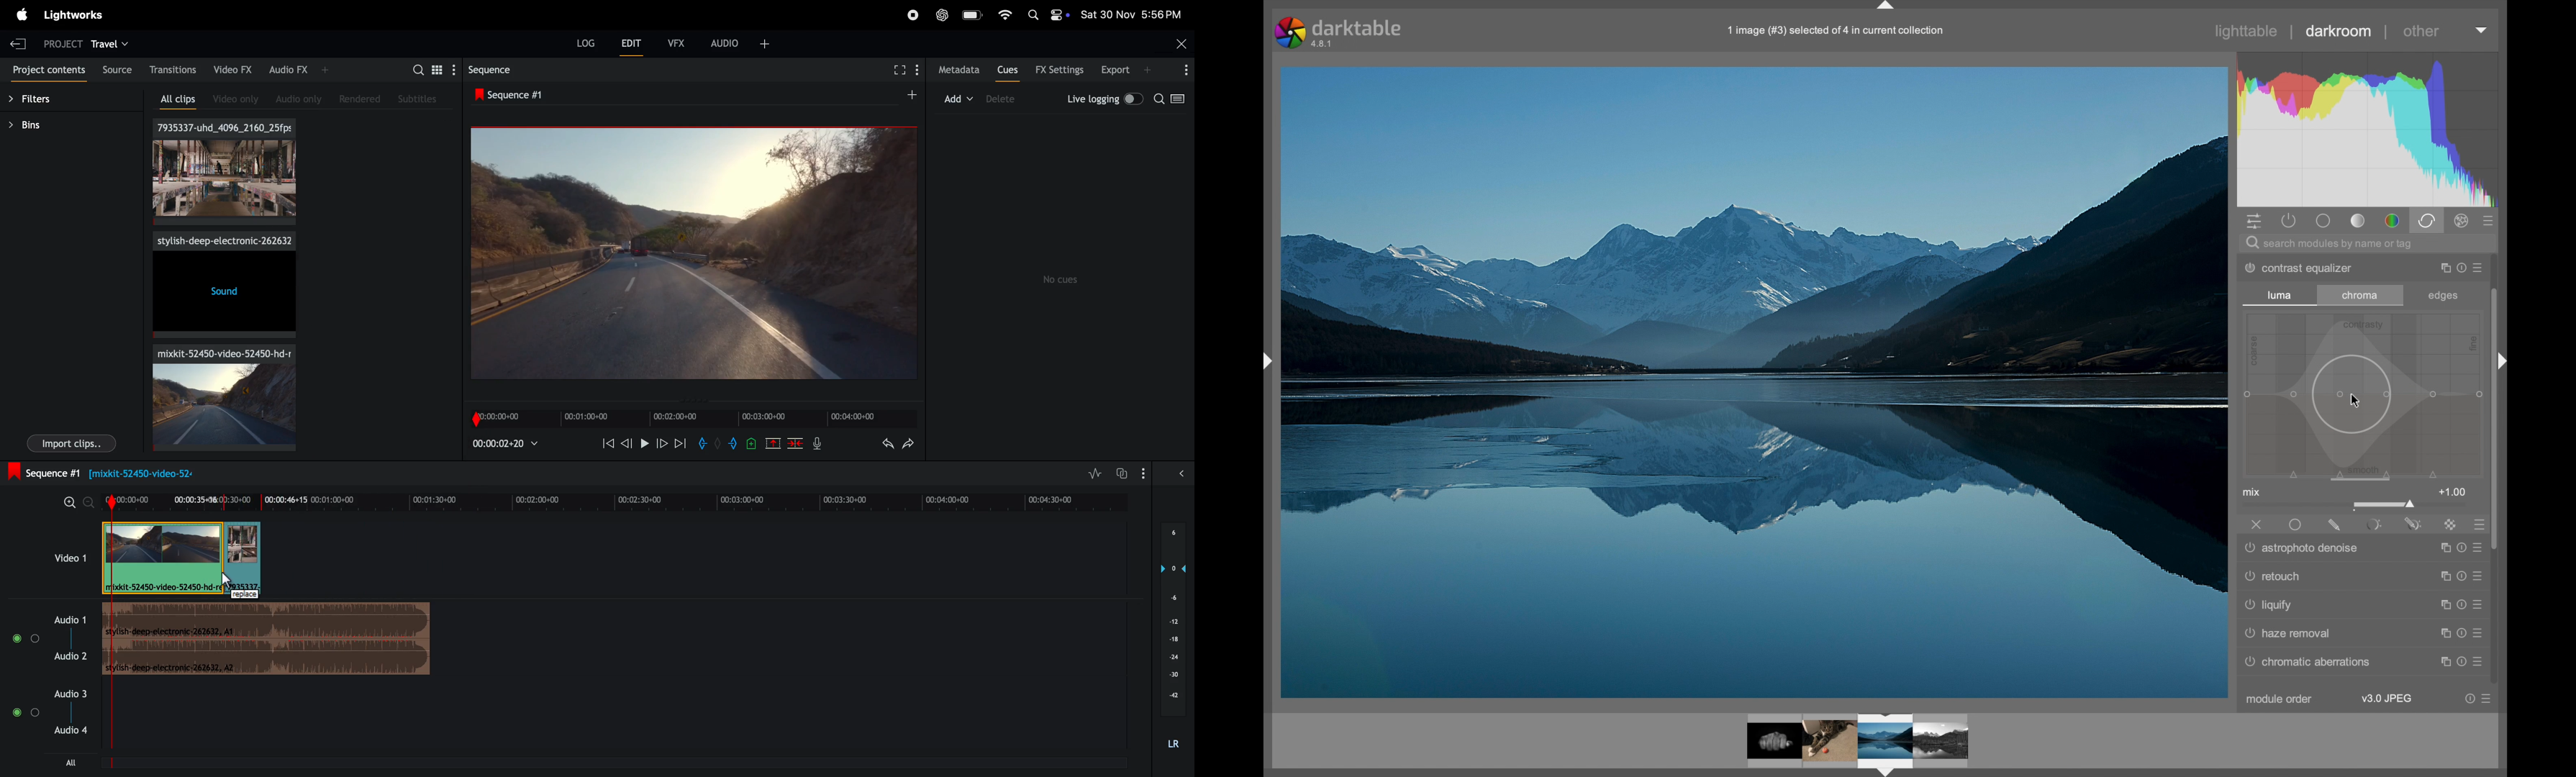 This screenshot has width=2576, height=784. Describe the element at coordinates (797, 443) in the screenshot. I see `delete` at that location.